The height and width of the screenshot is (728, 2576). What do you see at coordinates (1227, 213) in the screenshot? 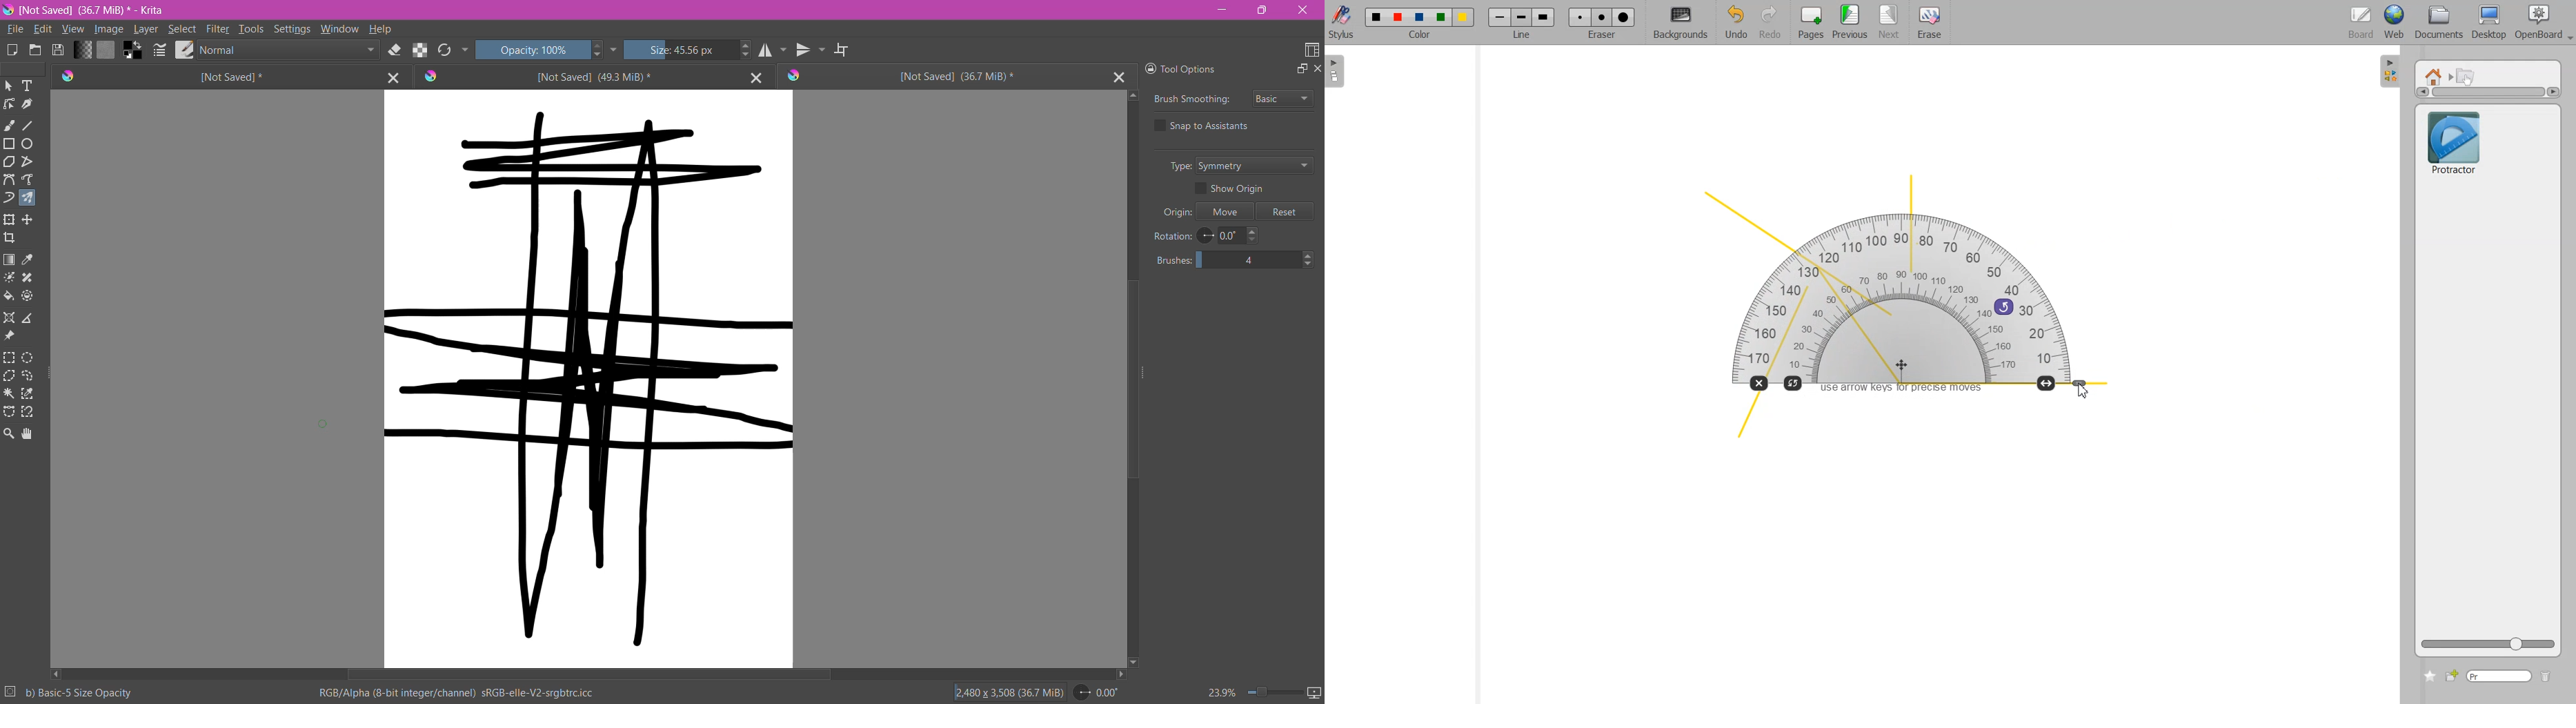
I see `Move` at bounding box center [1227, 213].